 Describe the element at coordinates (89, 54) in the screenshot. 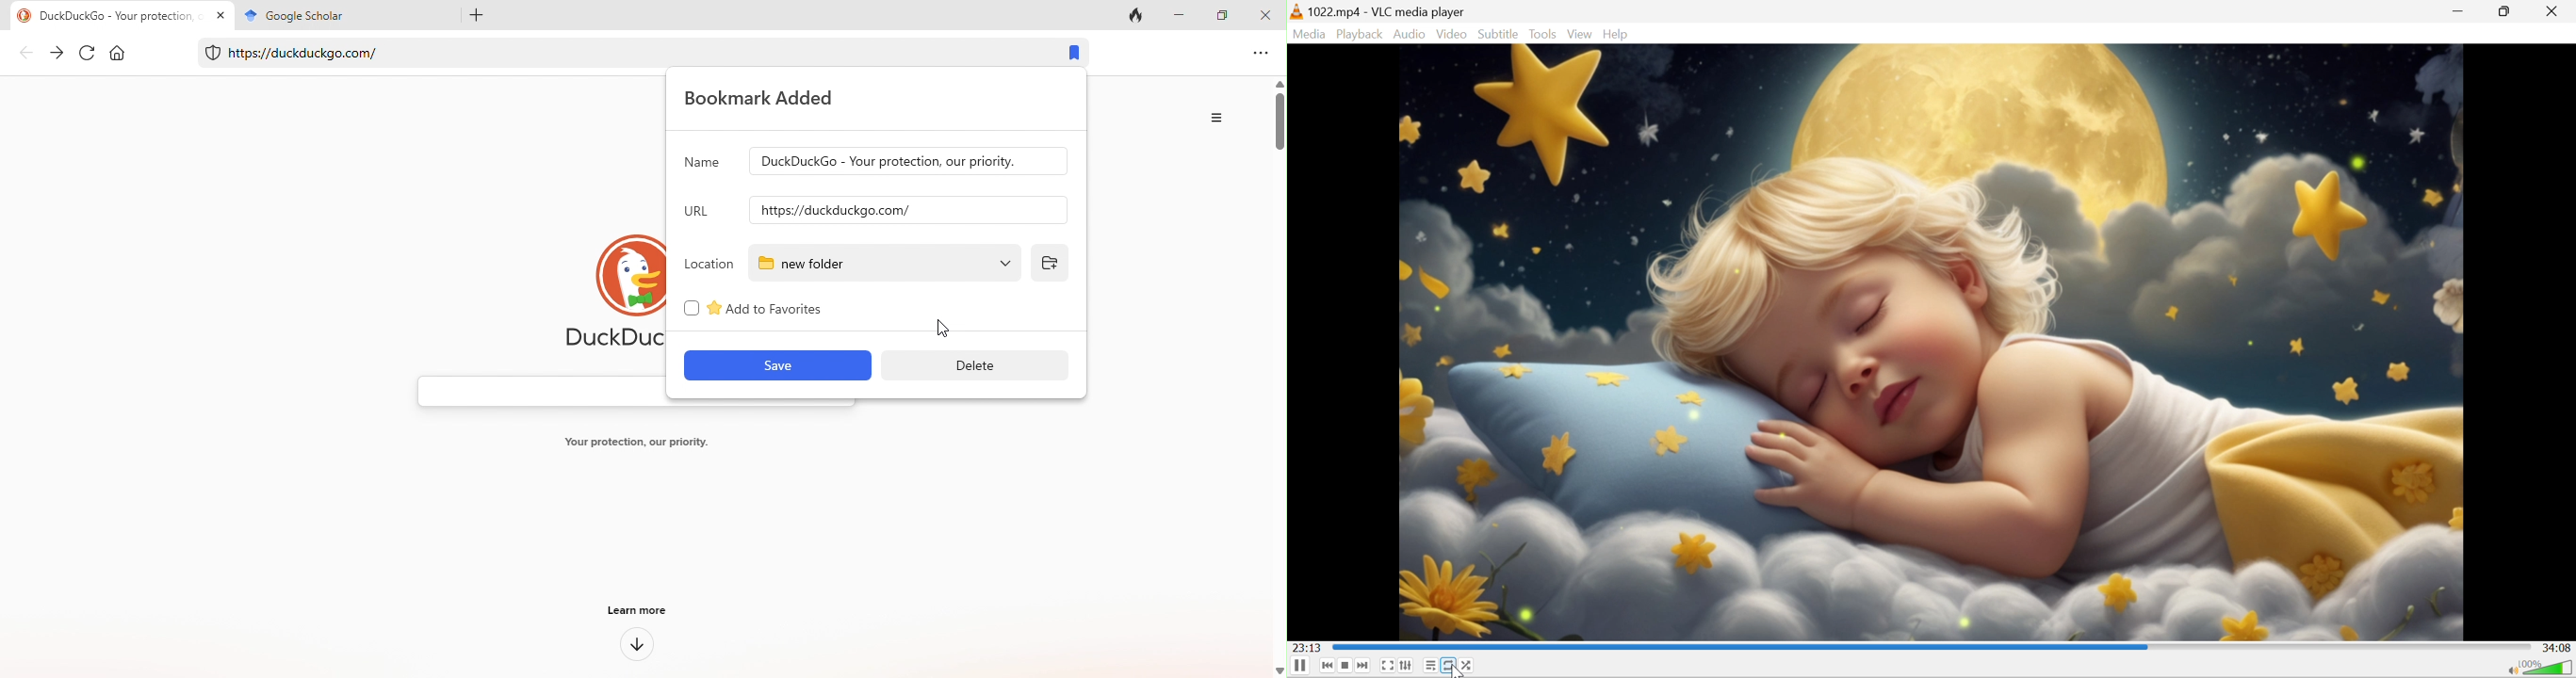

I see `refresh` at that location.